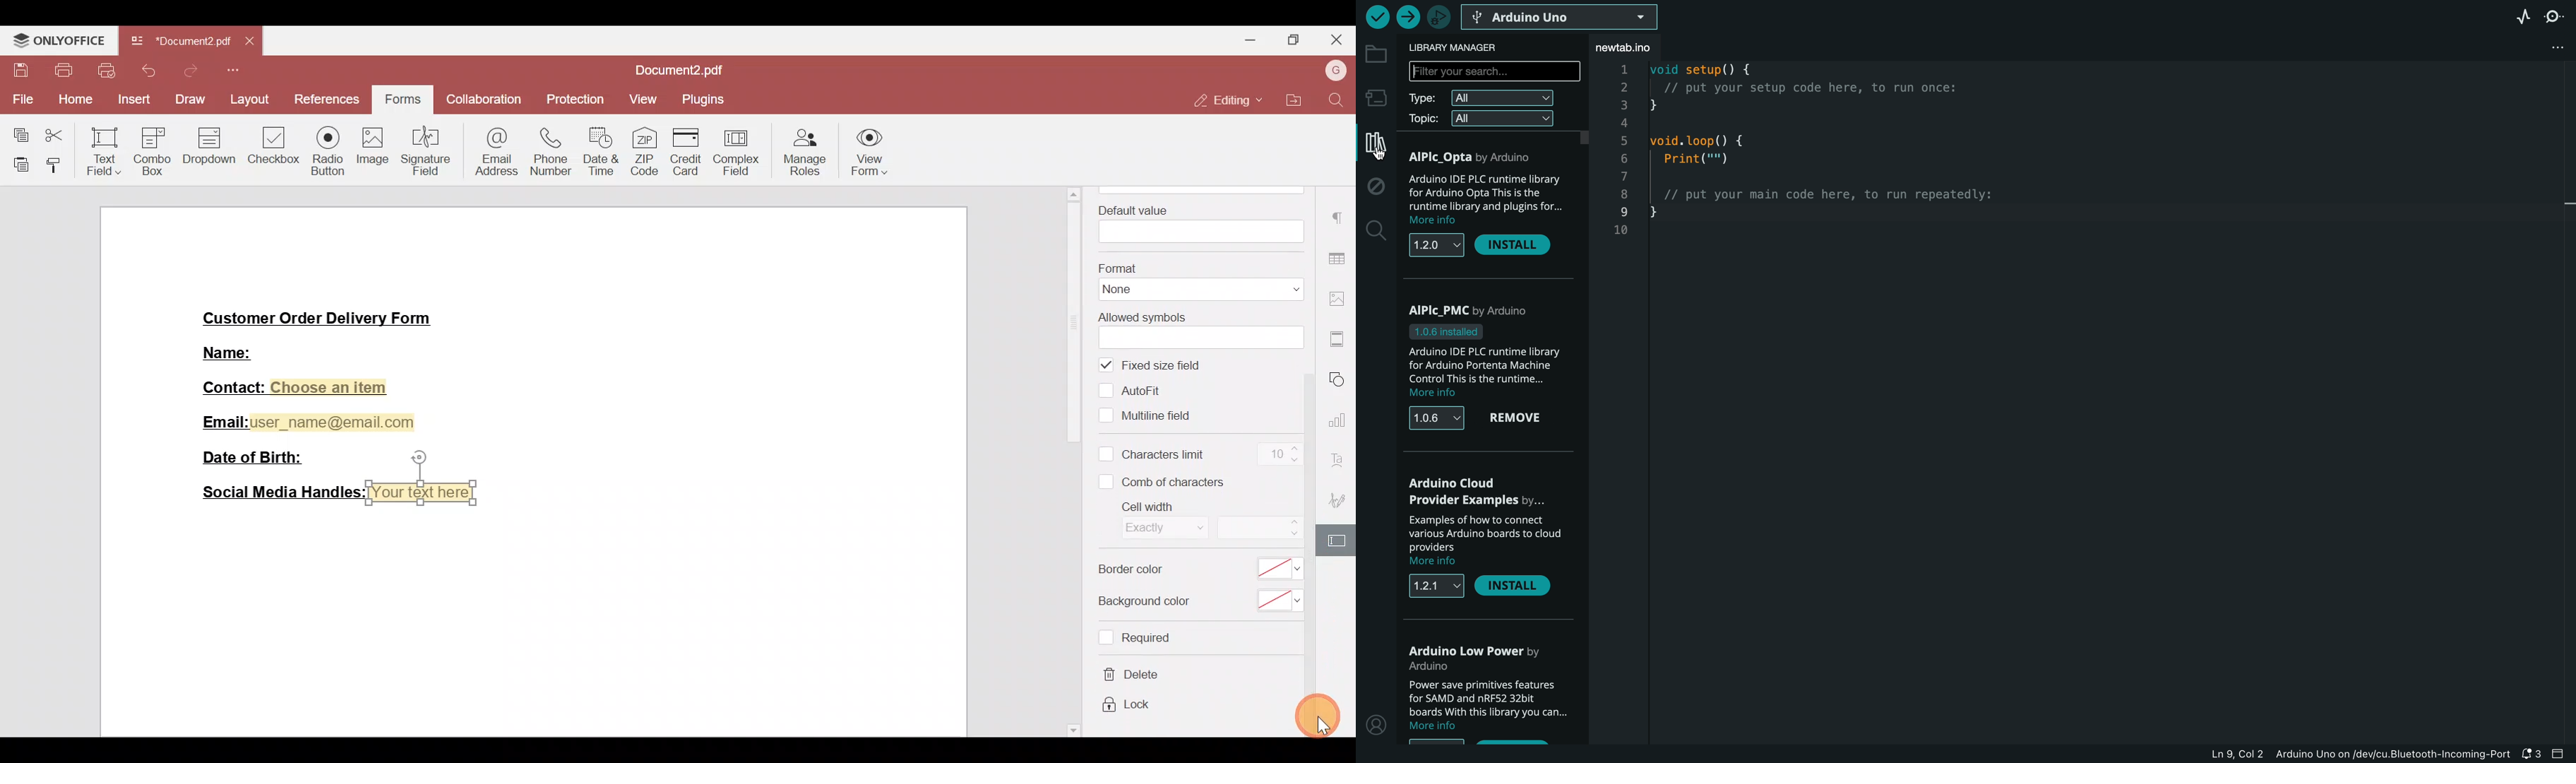 The image size is (2576, 784). I want to click on Cut, so click(56, 136).